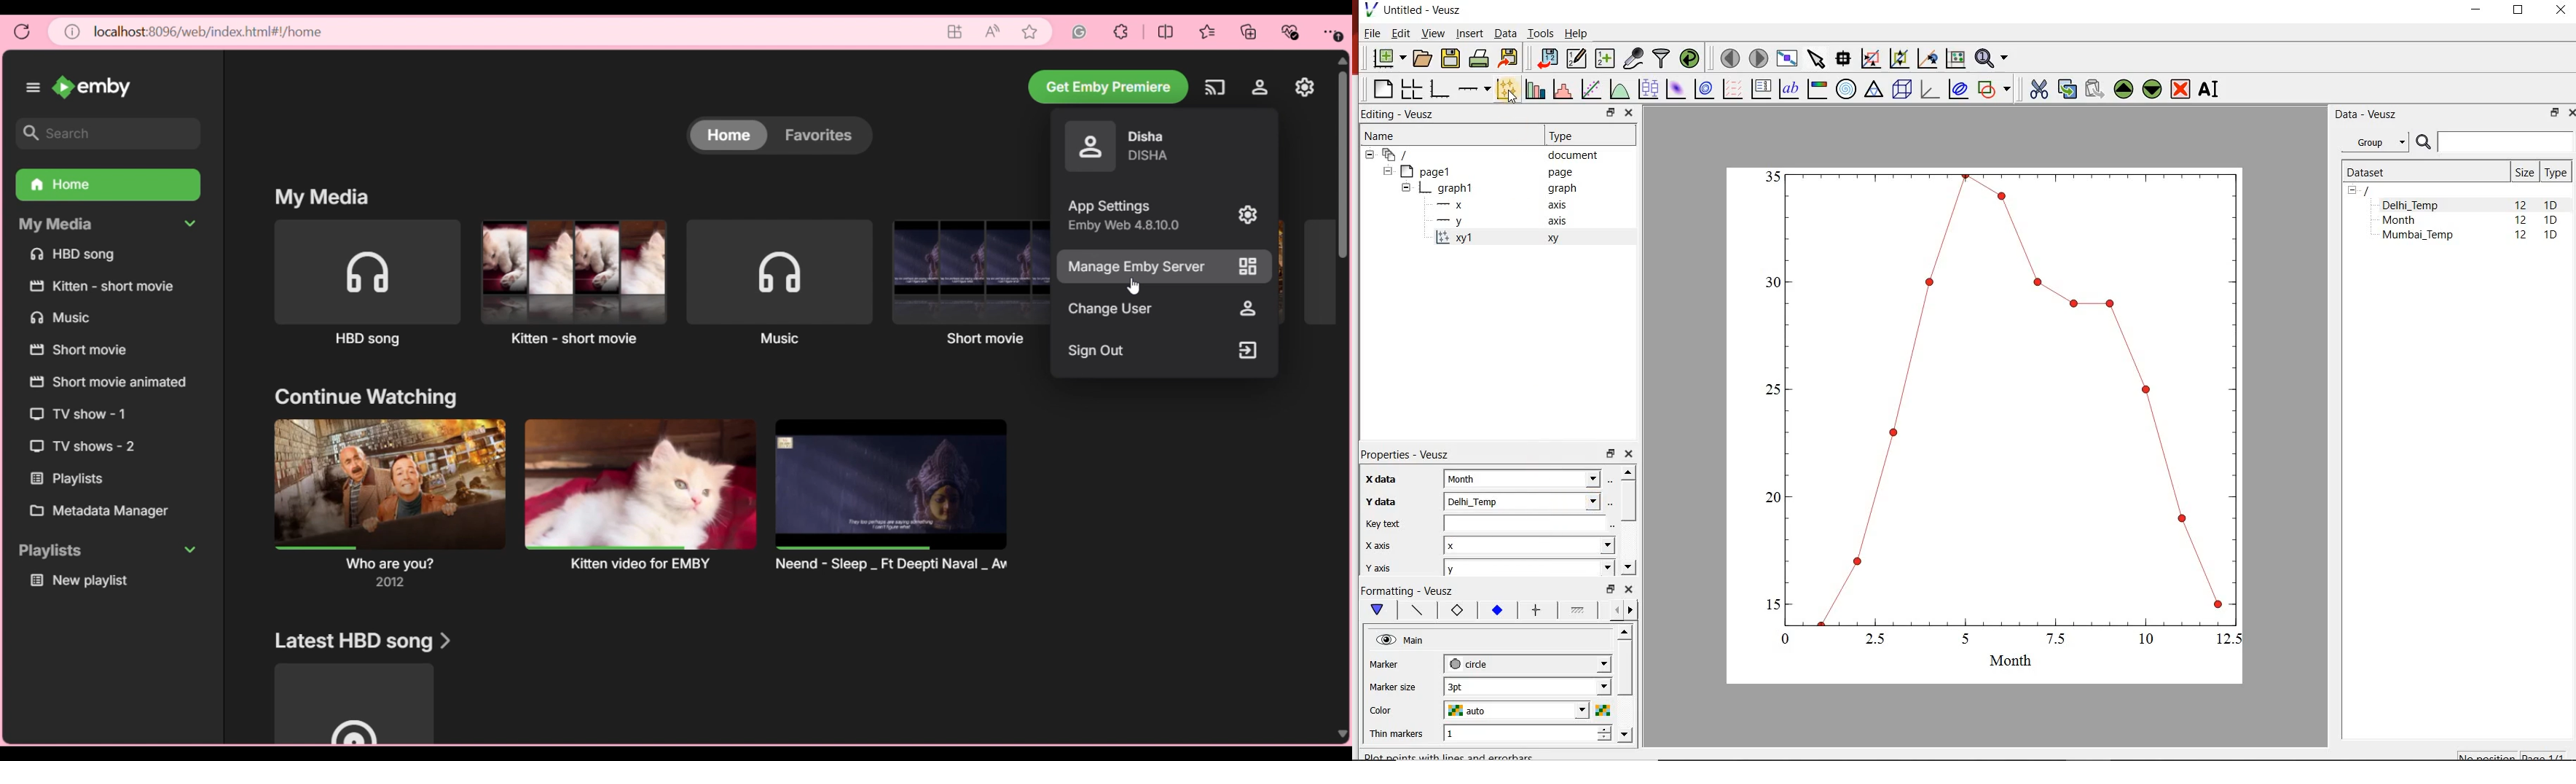 This screenshot has height=784, width=2576. What do you see at coordinates (1371, 33) in the screenshot?
I see `File` at bounding box center [1371, 33].